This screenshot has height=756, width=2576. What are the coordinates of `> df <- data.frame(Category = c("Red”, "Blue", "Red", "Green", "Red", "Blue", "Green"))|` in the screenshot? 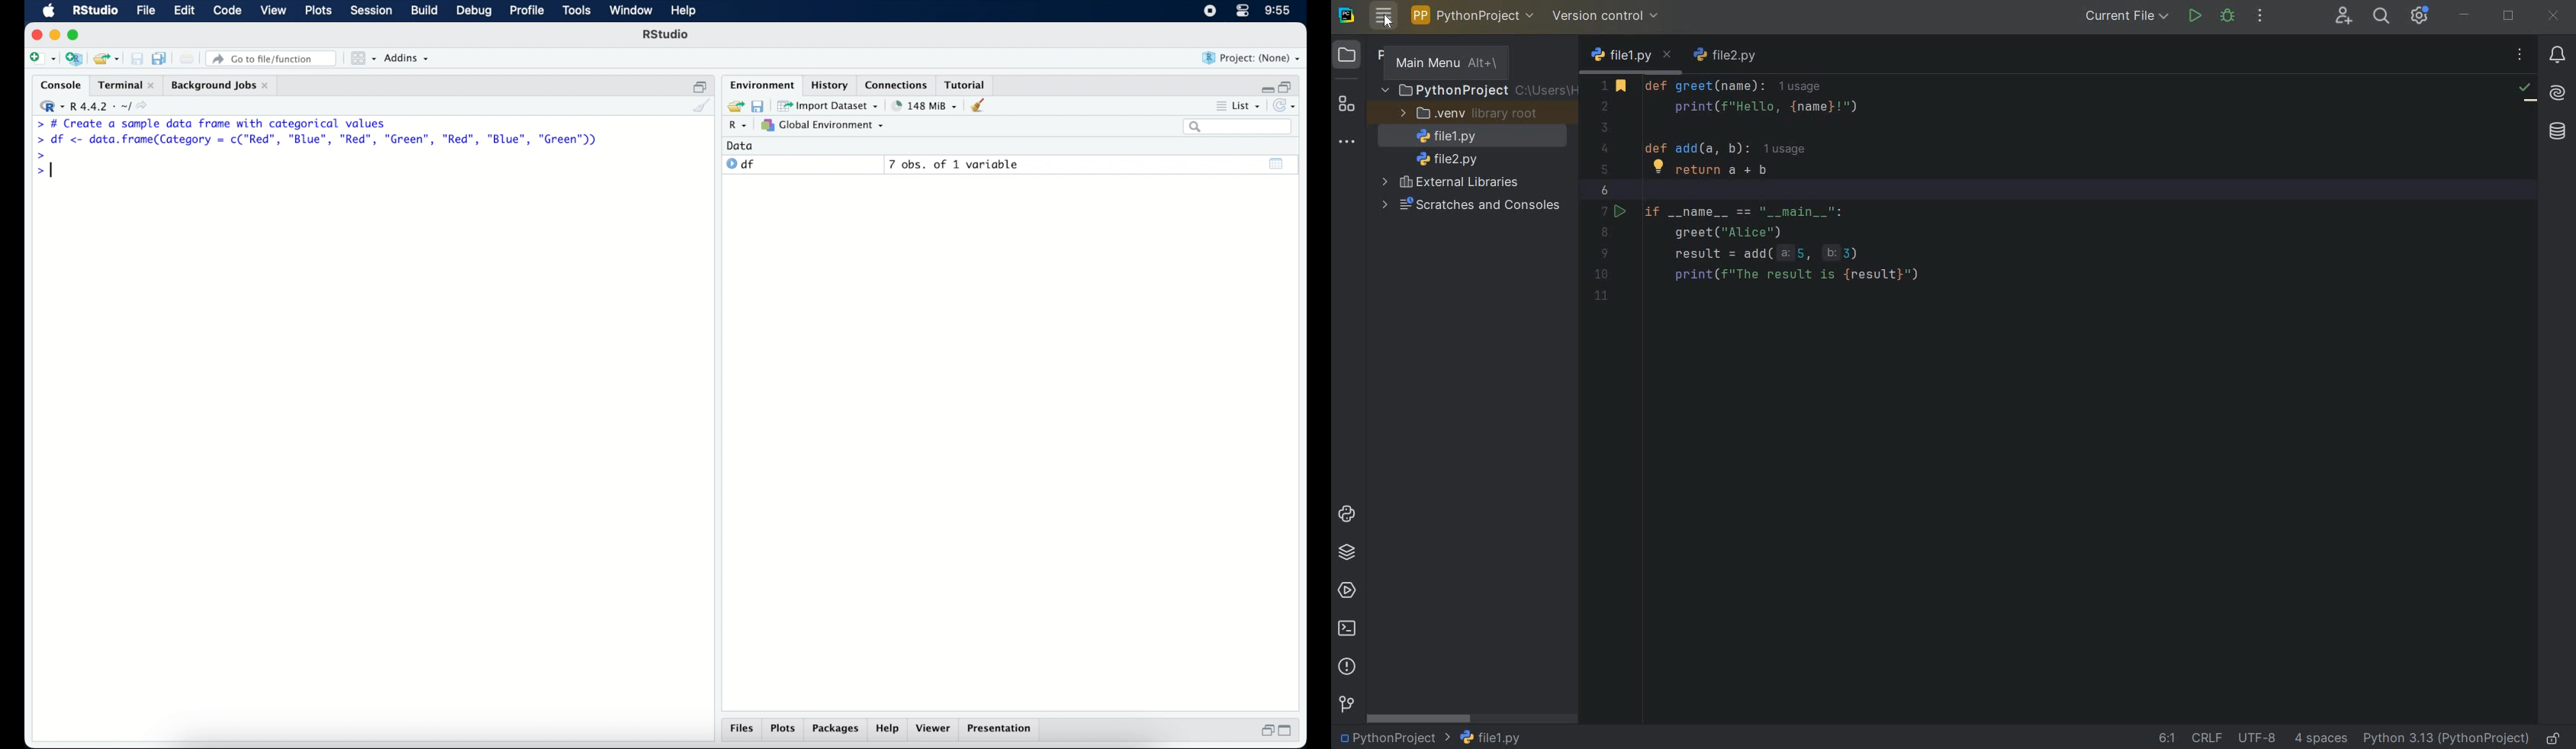 It's located at (319, 140).